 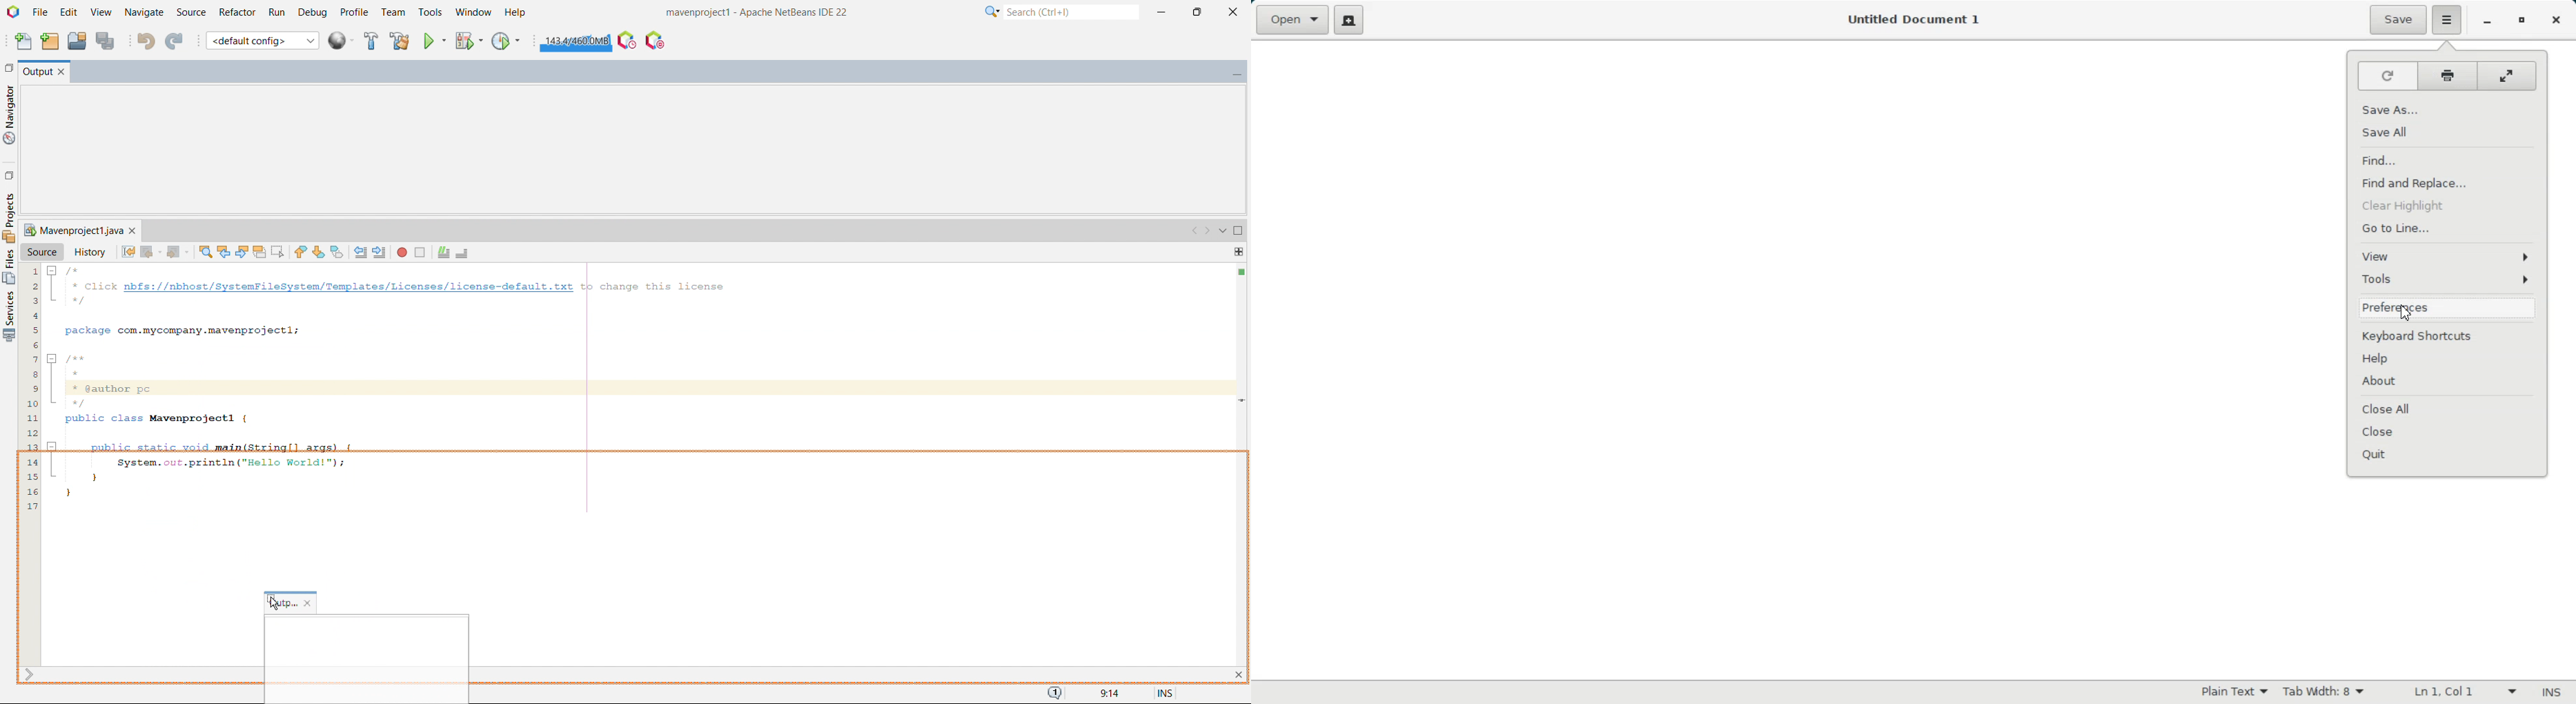 What do you see at coordinates (2556, 19) in the screenshot?
I see `Close` at bounding box center [2556, 19].